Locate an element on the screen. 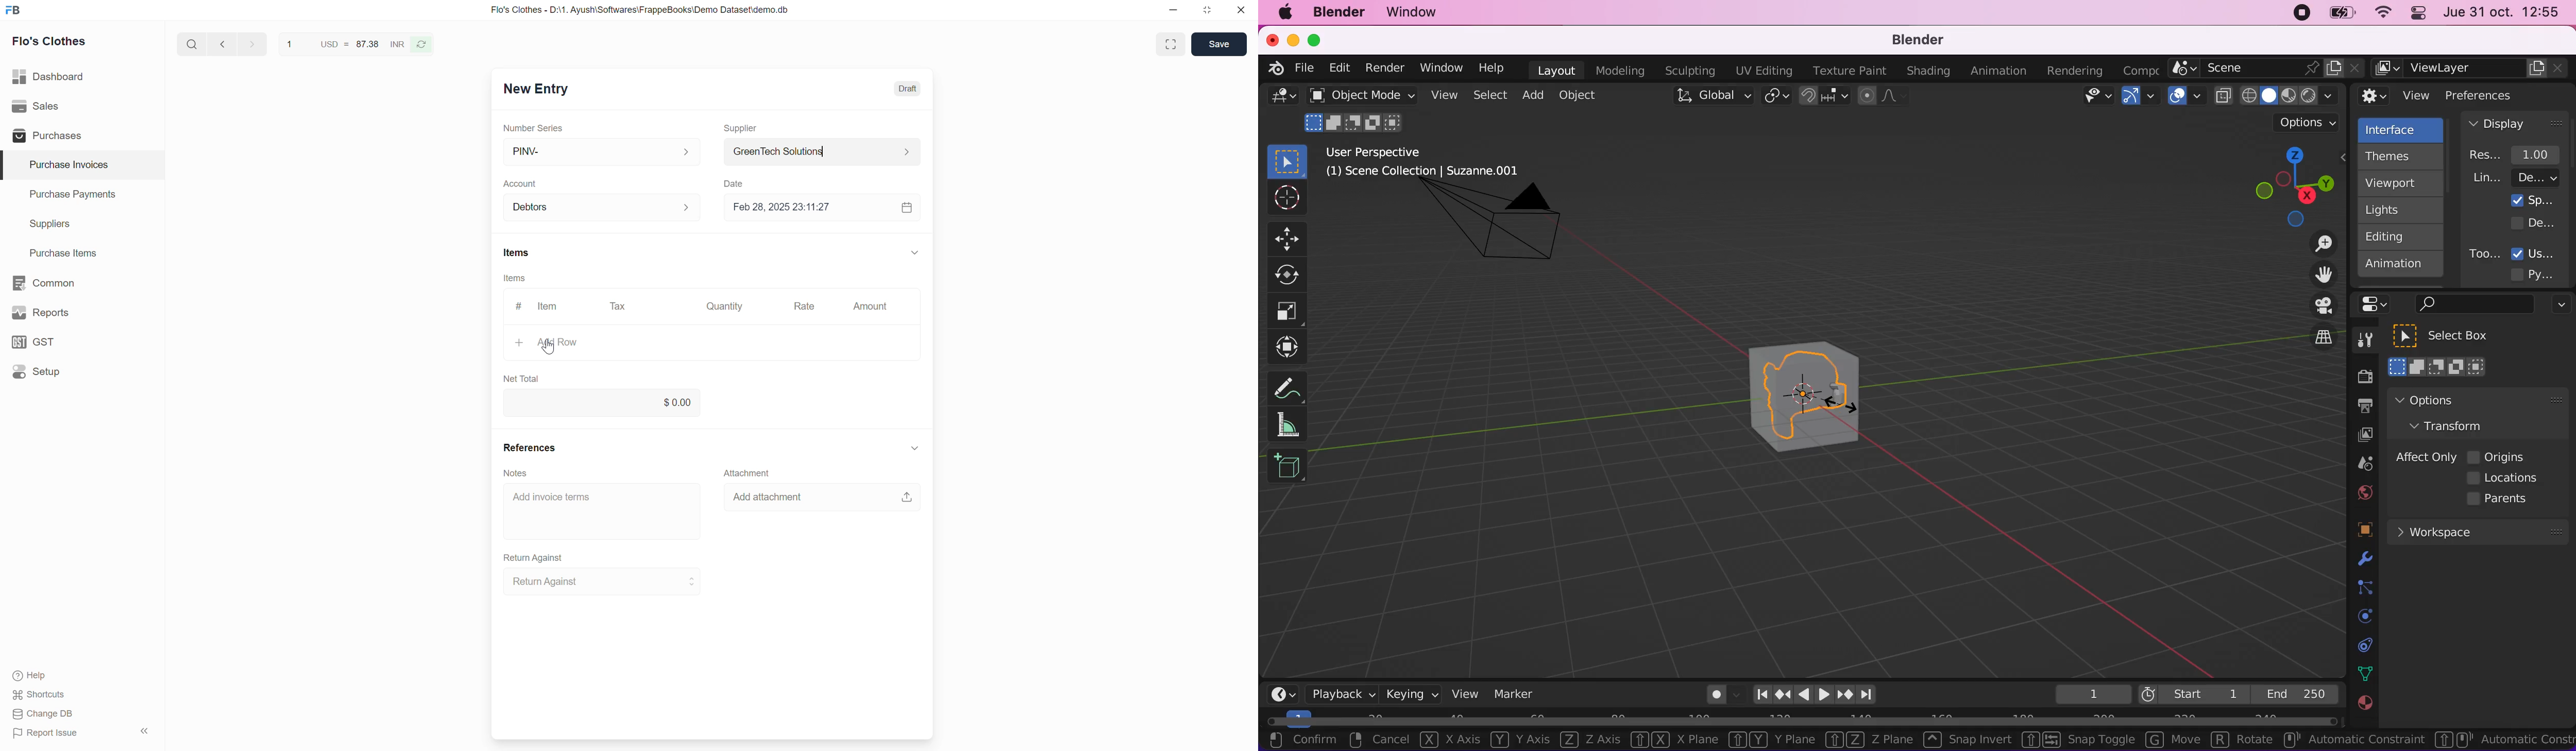 The image size is (2576, 756). python tooltips is located at coordinates (2545, 273).